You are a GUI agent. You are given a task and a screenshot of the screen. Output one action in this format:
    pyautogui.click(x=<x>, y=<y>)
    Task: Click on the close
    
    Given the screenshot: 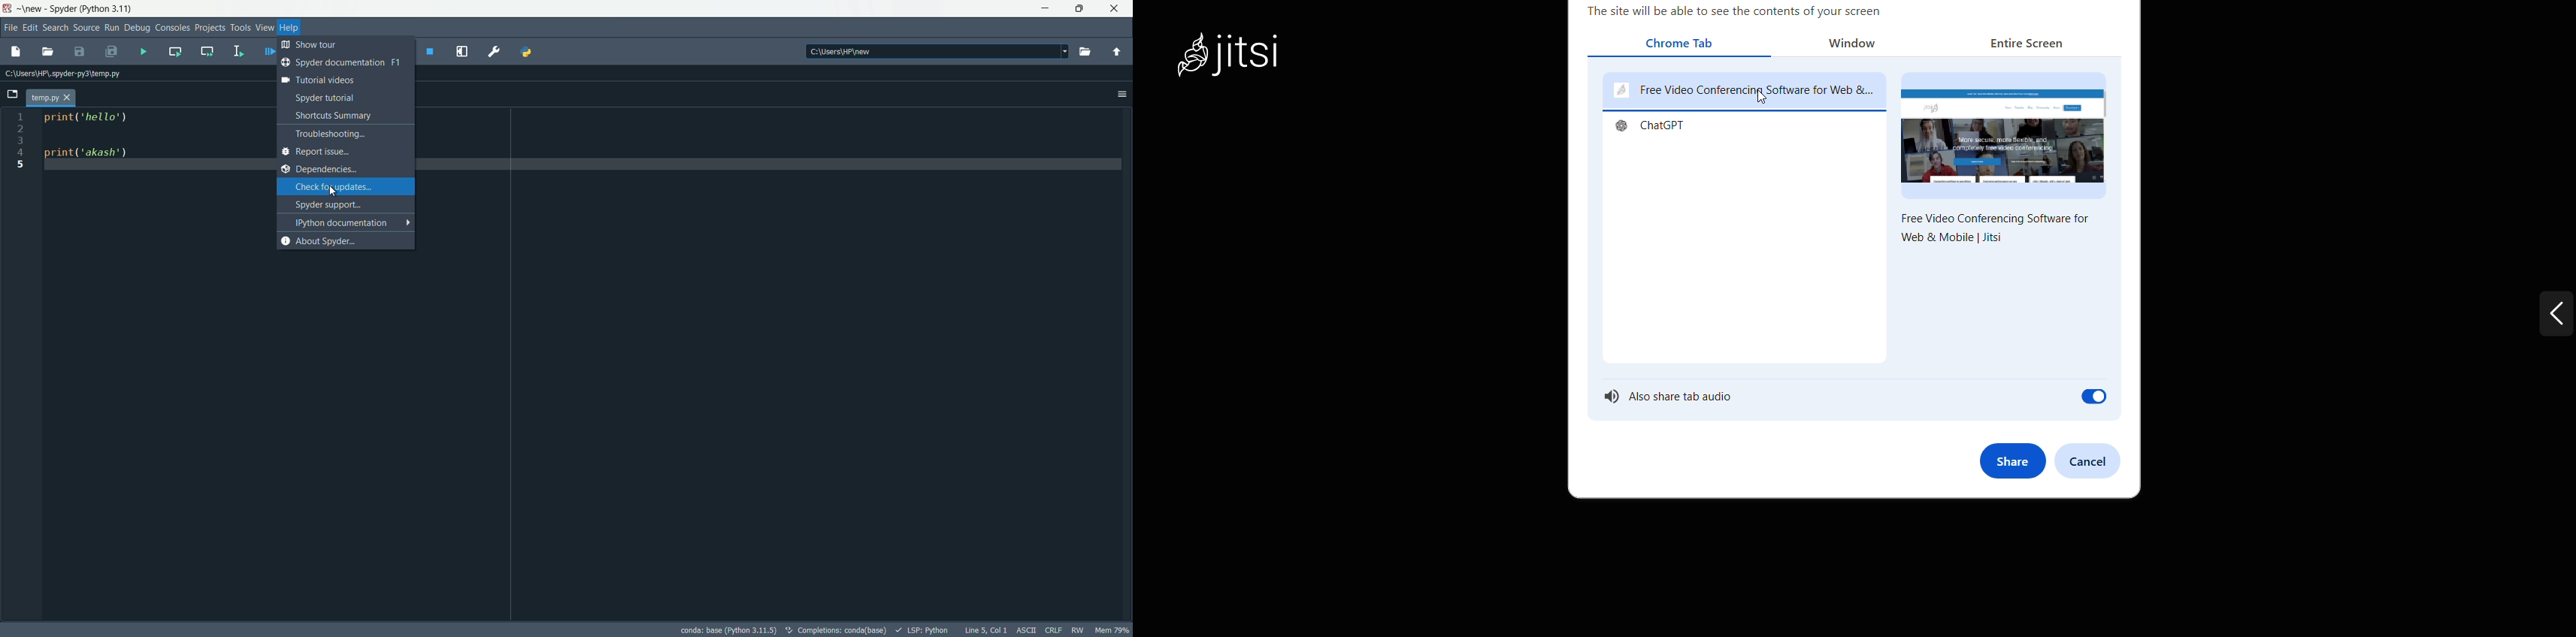 What is the action you would take?
    pyautogui.click(x=69, y=97)
    